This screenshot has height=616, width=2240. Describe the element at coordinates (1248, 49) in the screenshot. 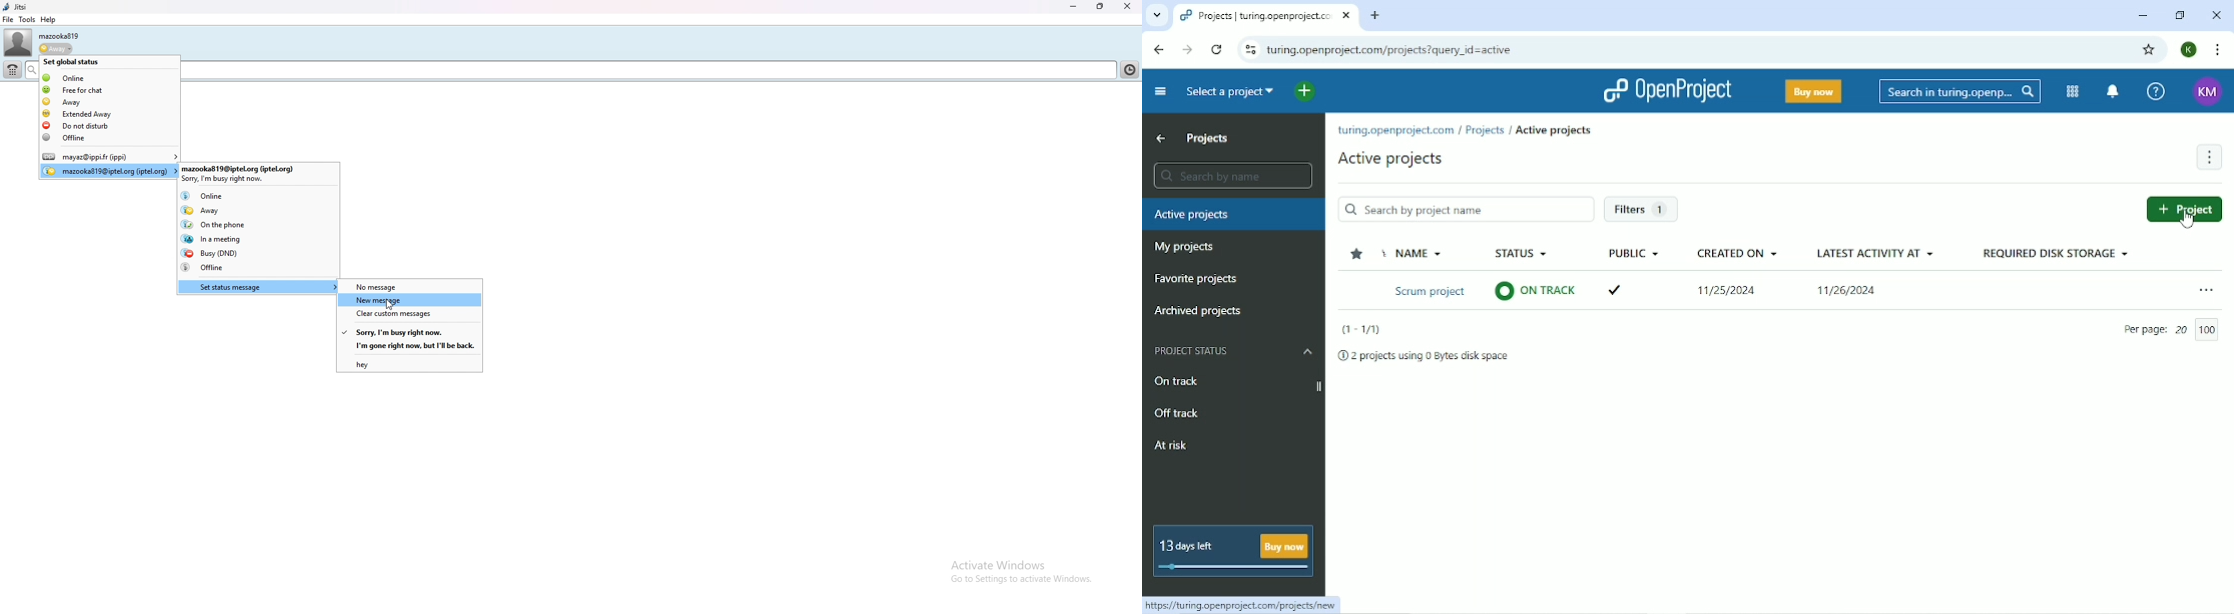

I see `View site information` at that location.